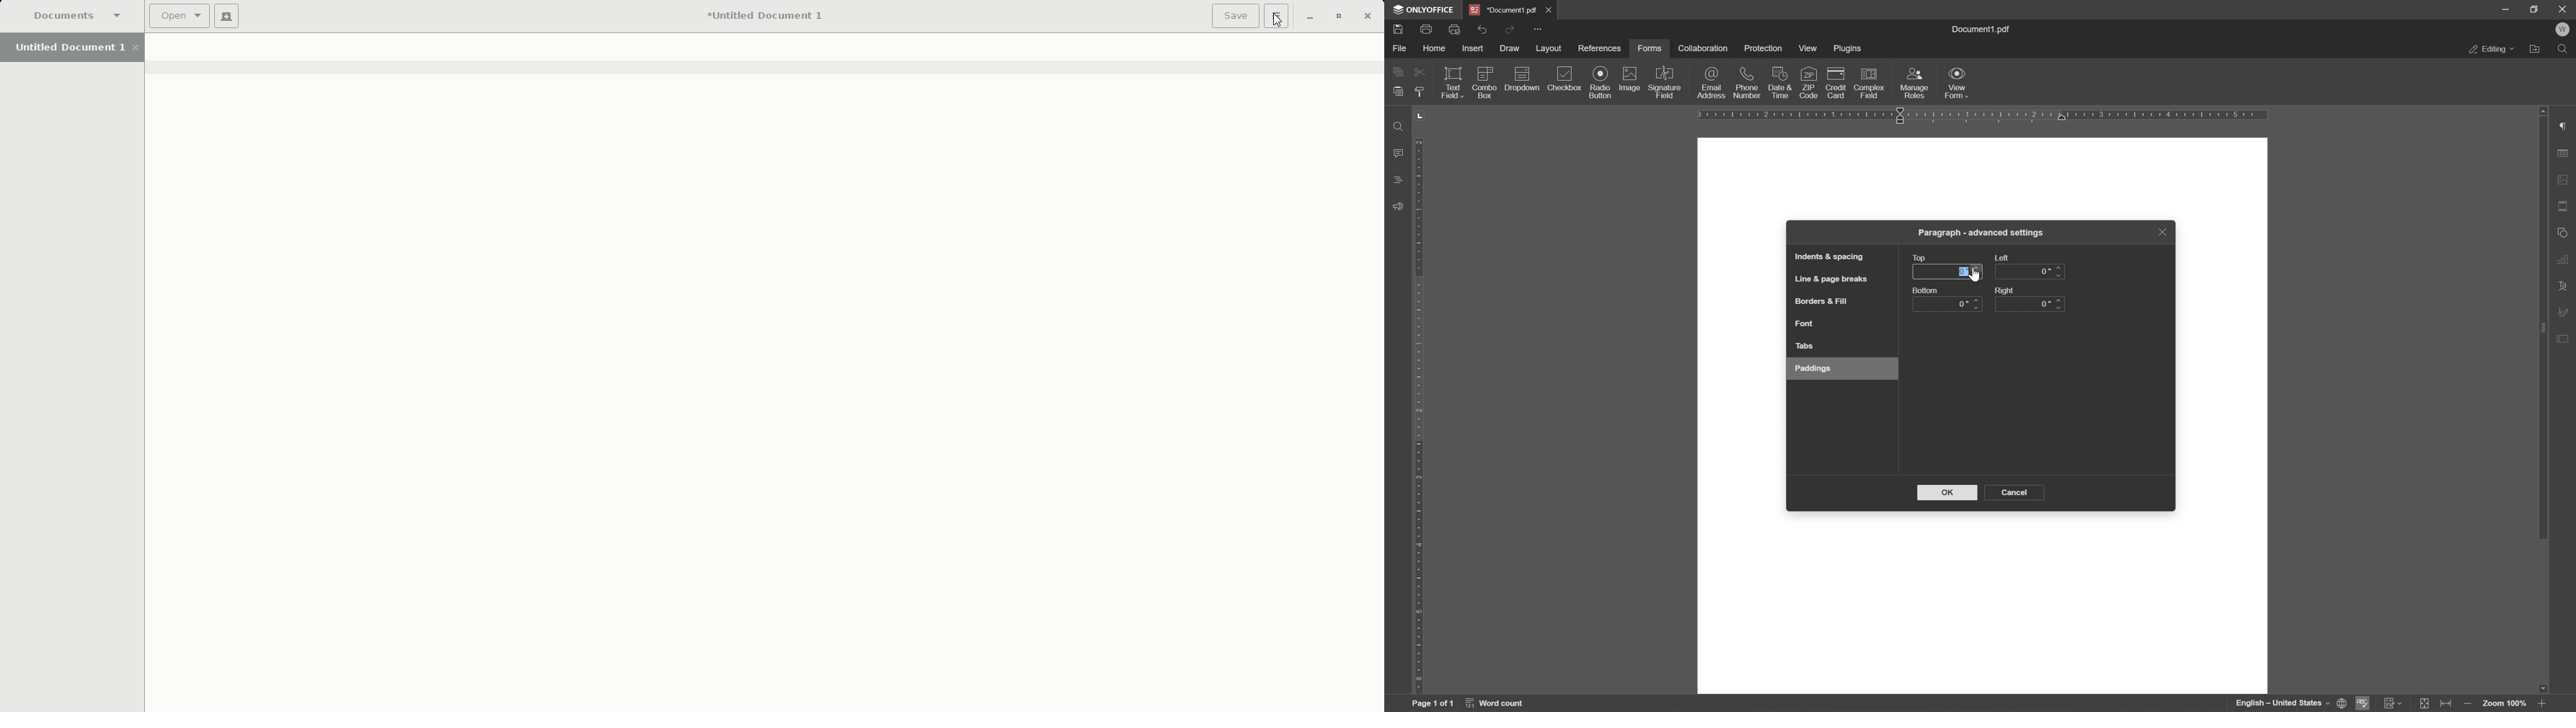 The height and width of the screenshot is (728, 2576). What do you see at coordinates (1815, 368) in the screenshot?
I see `paddings` at bounding box center [1815, 368].